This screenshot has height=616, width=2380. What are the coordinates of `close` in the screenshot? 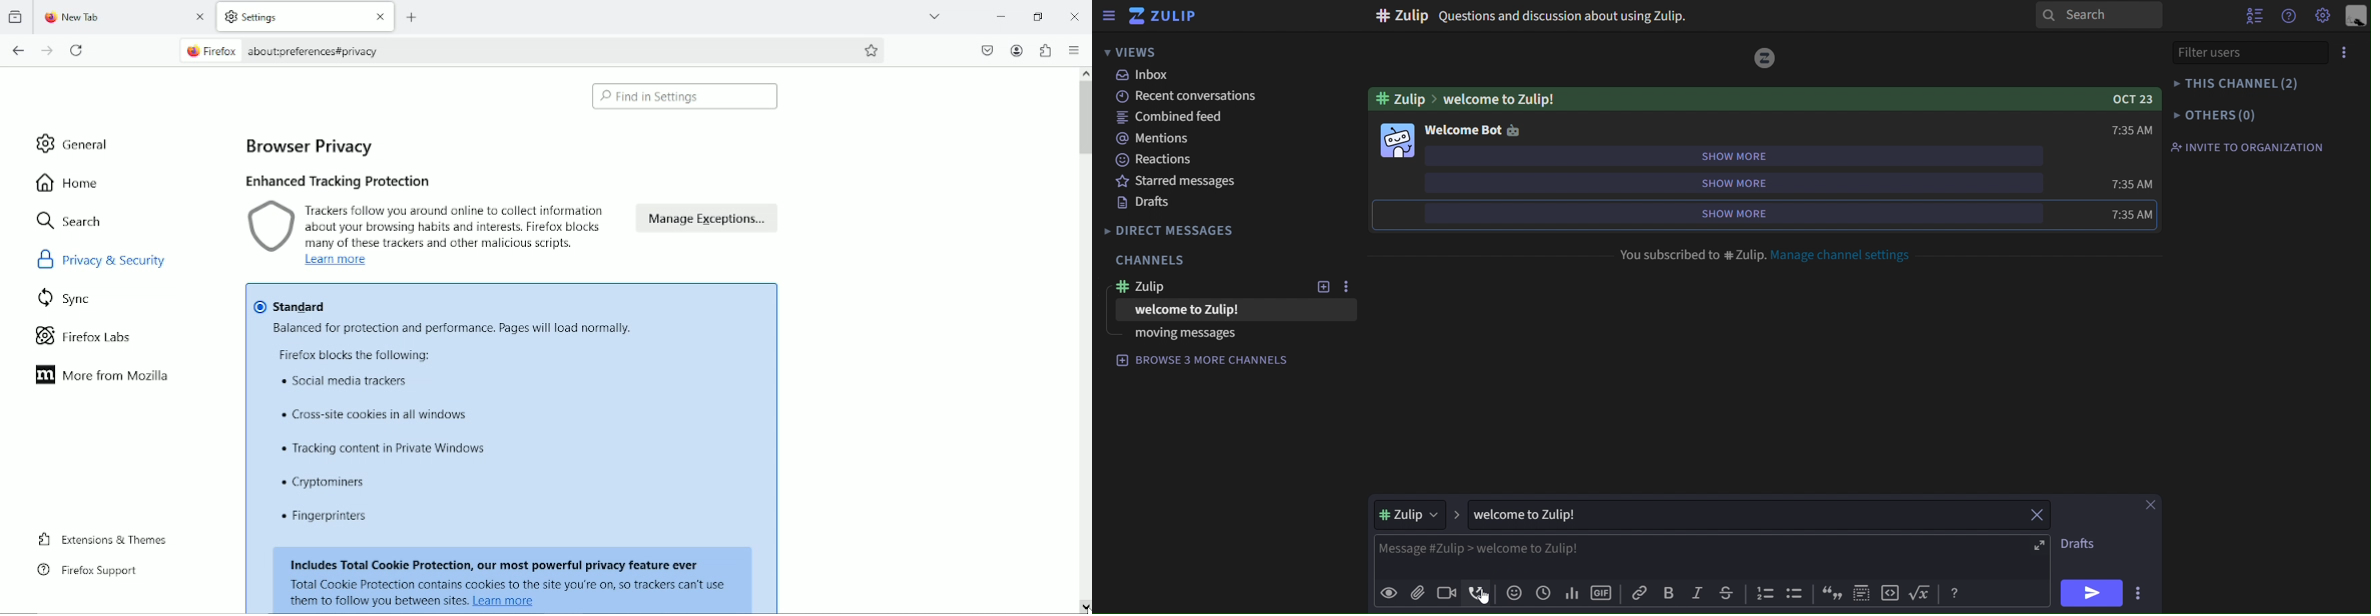 It's located at (2151, 503).